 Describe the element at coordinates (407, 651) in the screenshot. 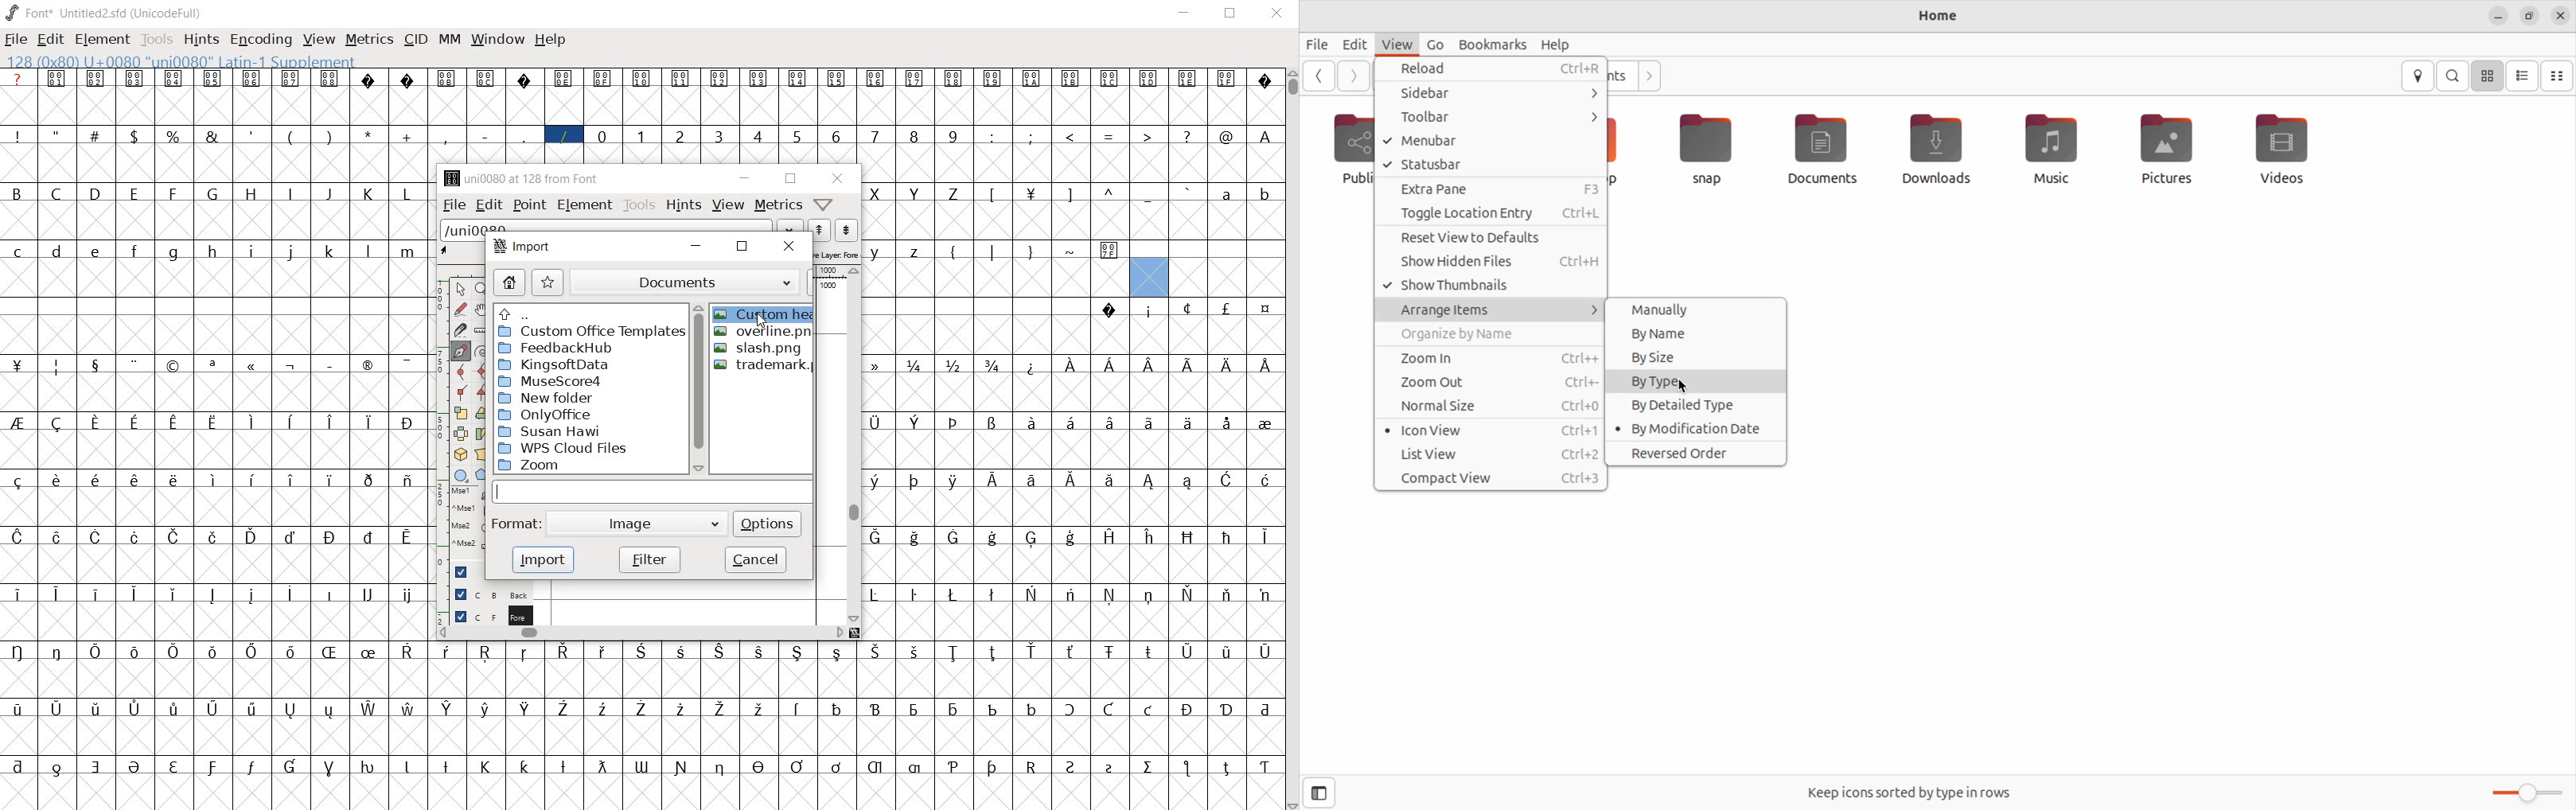

I see `glyph` at that location.